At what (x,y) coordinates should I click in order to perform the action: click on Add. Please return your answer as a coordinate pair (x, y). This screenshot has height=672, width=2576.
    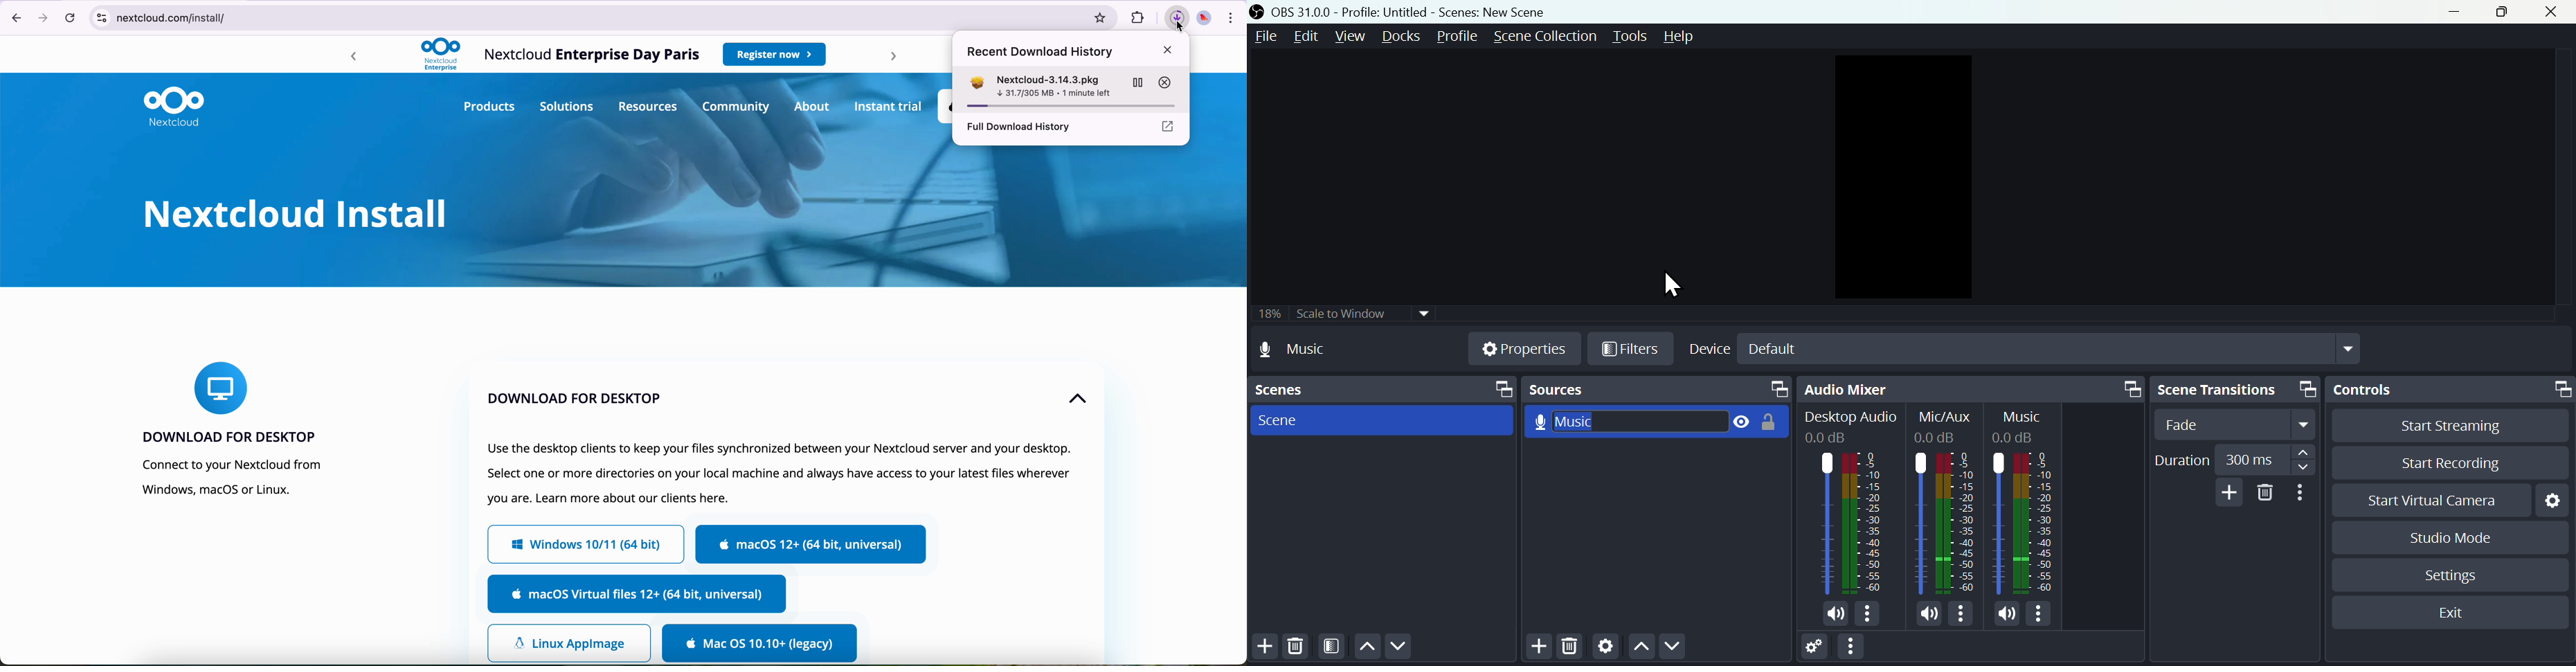
    Looking at the image, I should click on (1266, 650).